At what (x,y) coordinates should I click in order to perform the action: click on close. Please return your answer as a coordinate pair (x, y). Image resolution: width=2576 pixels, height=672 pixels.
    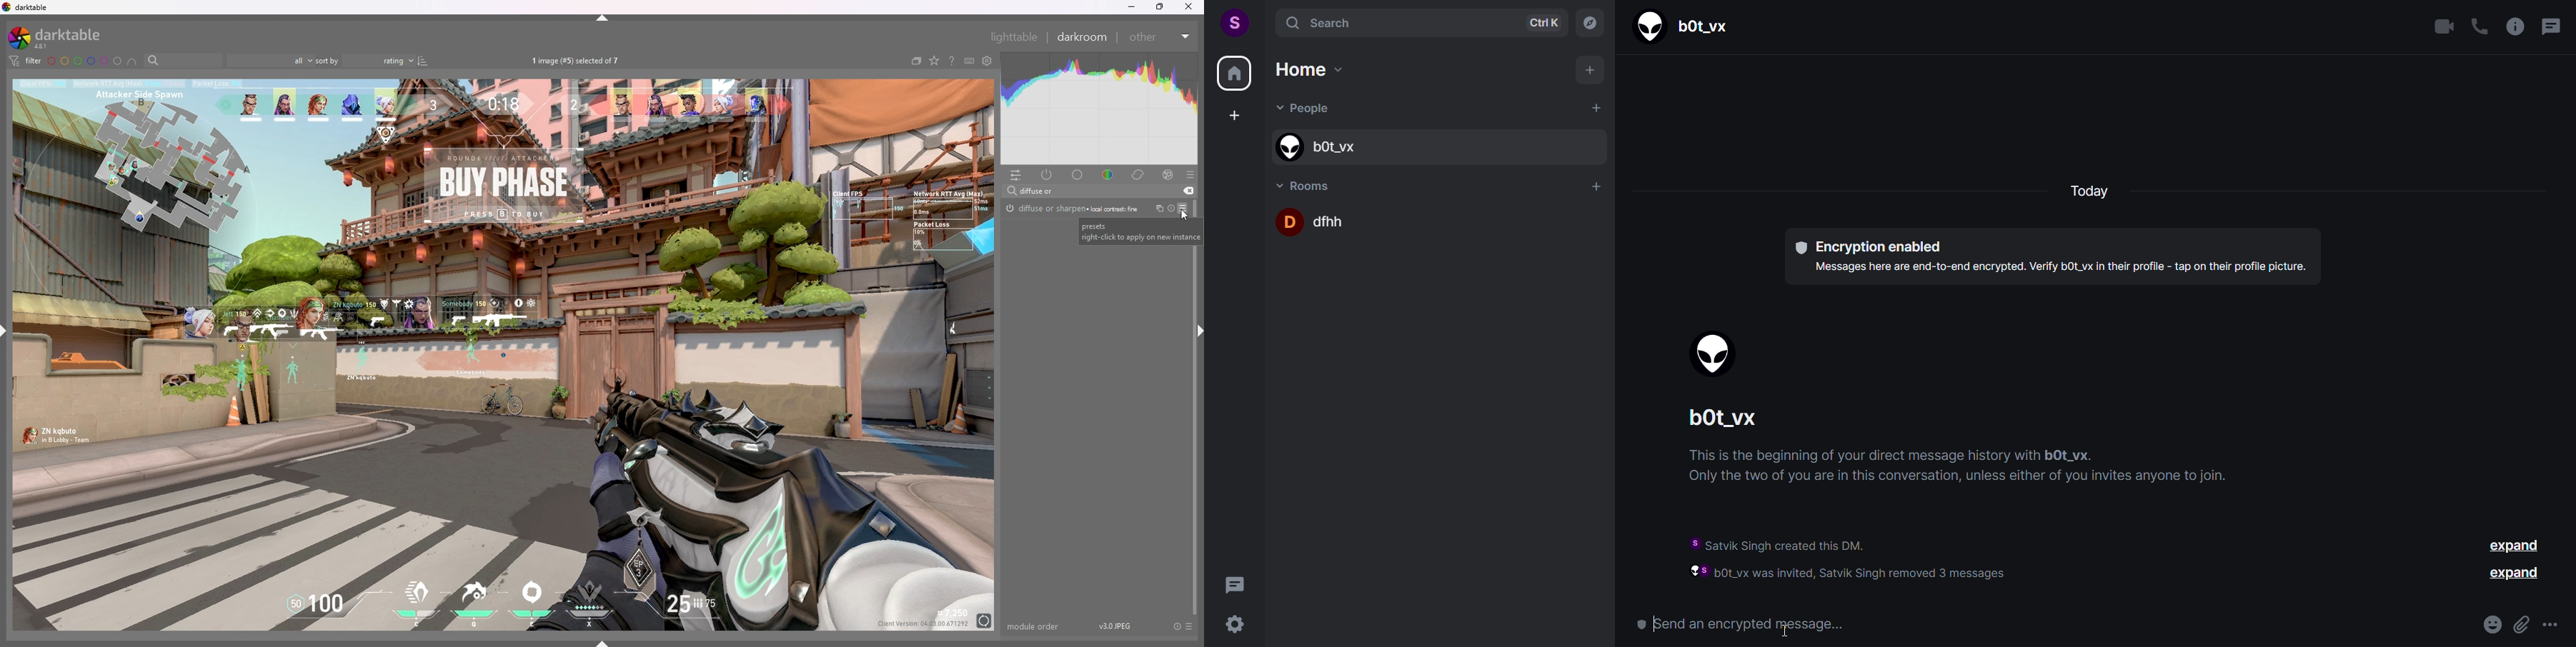
    Looking at the image, I should click on (1191, 6).